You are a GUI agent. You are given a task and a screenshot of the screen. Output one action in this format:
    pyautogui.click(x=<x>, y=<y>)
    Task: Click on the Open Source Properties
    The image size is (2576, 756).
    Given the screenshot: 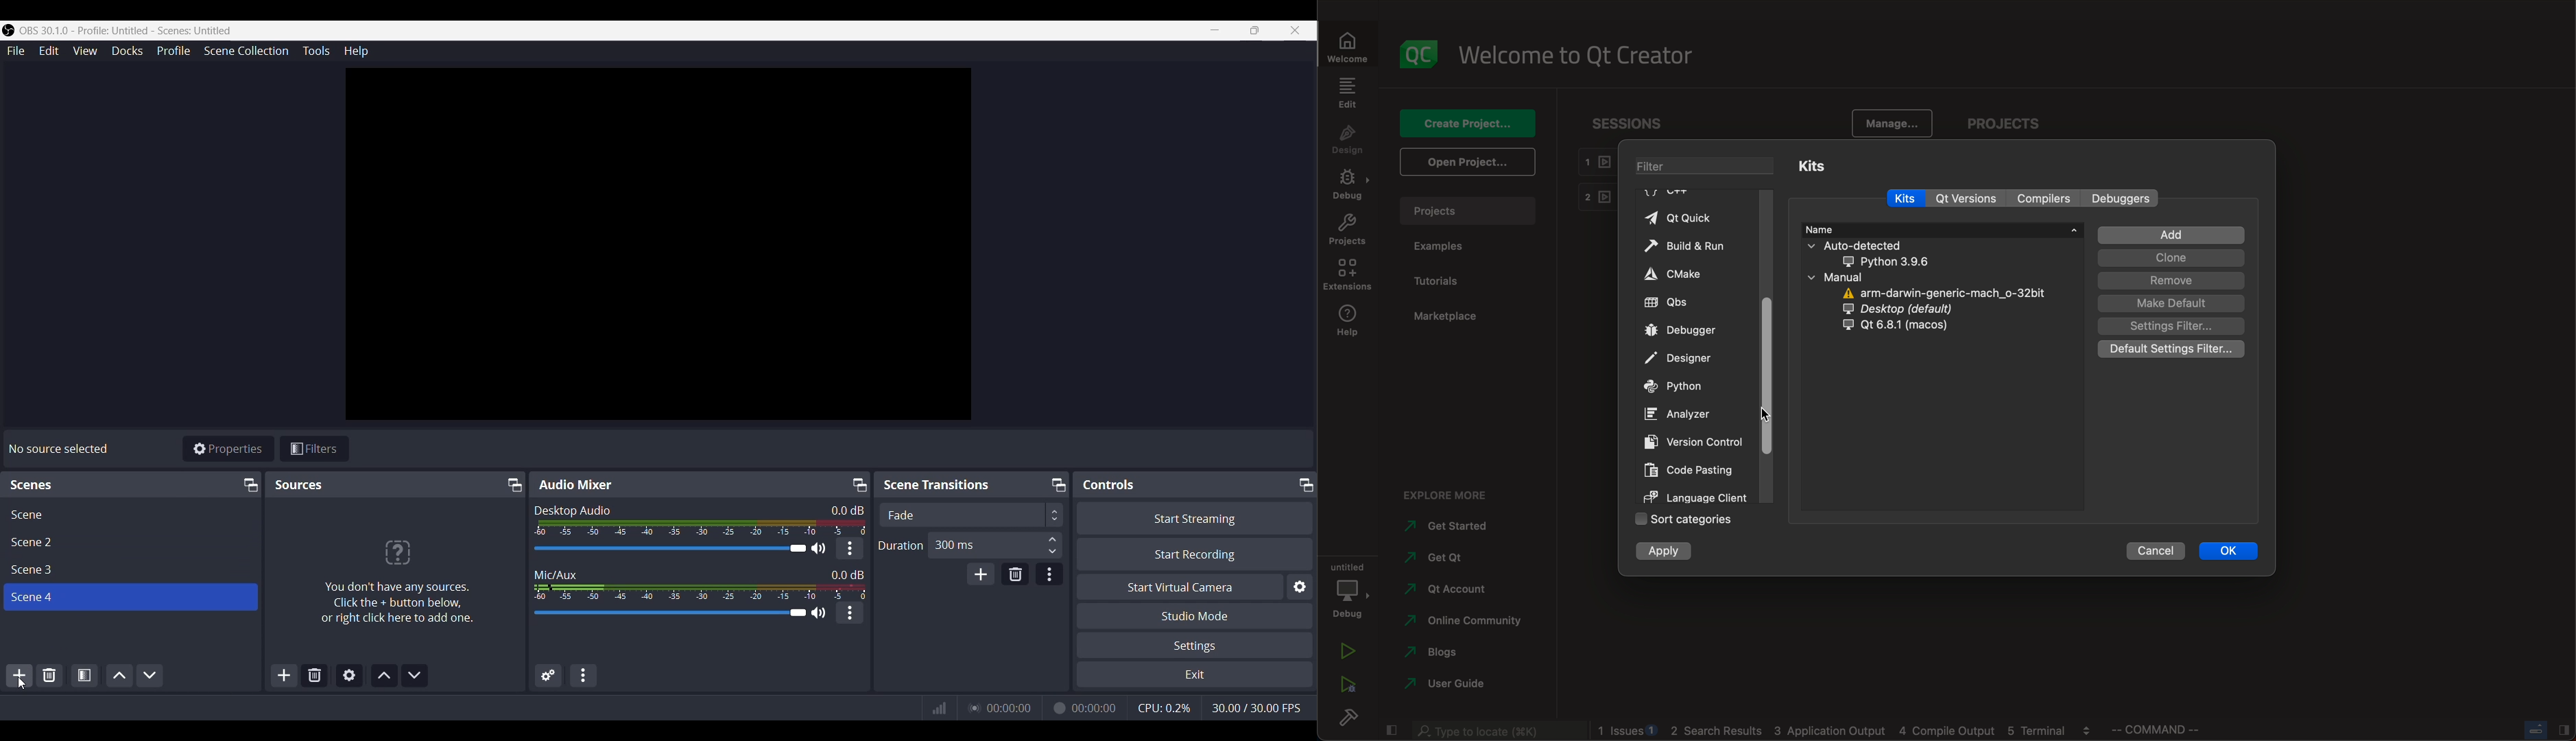 What is the action you would take?
    pyautogui.click(x=348, y=676)
    